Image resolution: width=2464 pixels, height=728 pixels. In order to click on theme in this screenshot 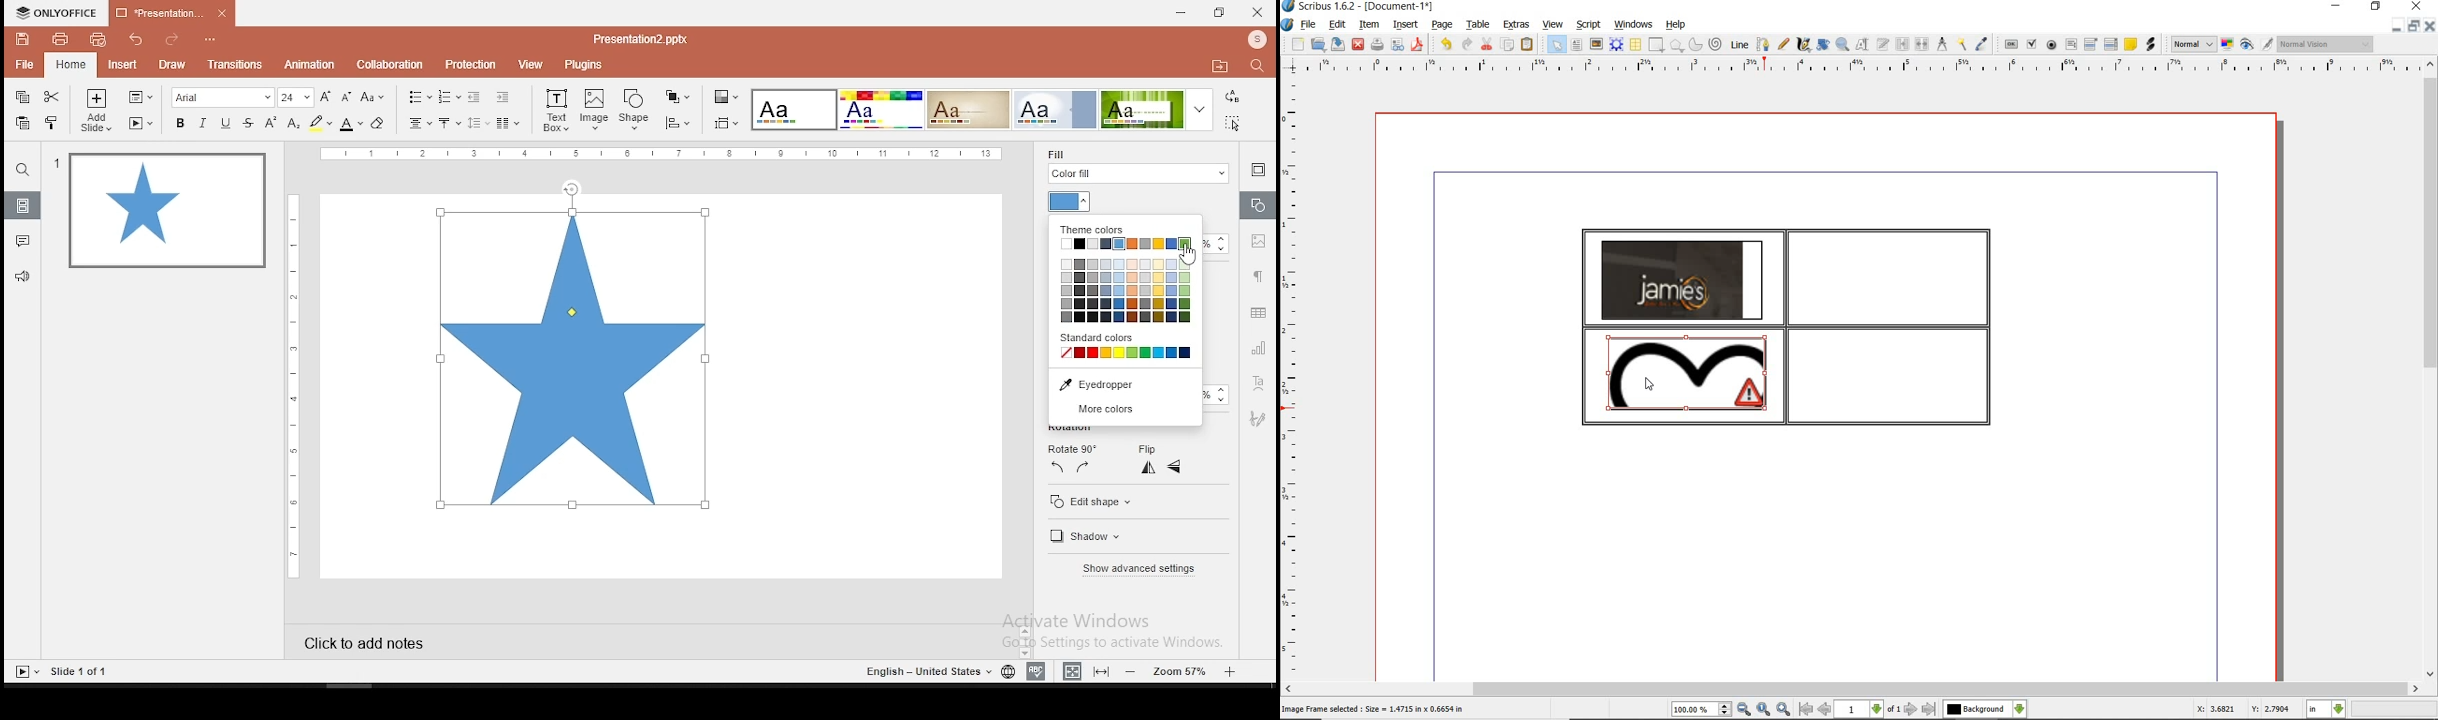, I will do `click(795, 111)`.